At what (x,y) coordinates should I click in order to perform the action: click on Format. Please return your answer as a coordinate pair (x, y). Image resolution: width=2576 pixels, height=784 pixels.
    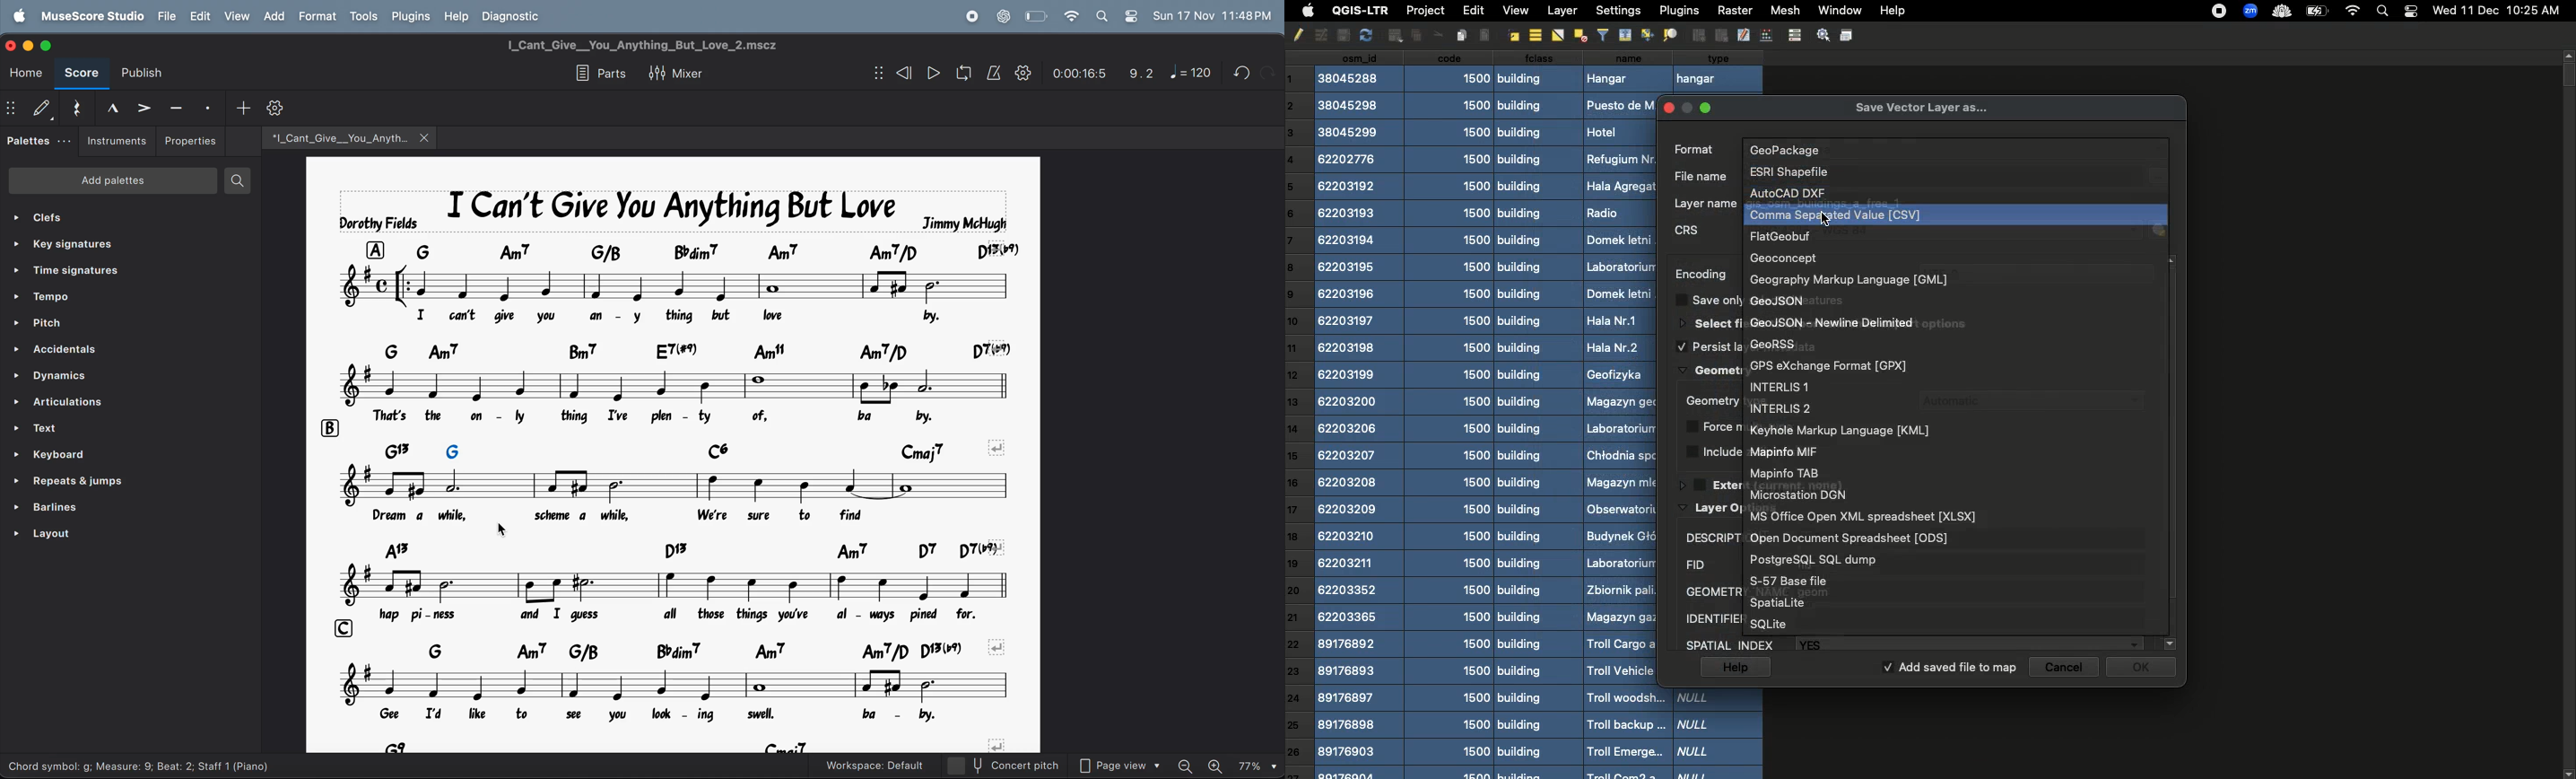
    Looking at the image, I should click on (1803, 299).